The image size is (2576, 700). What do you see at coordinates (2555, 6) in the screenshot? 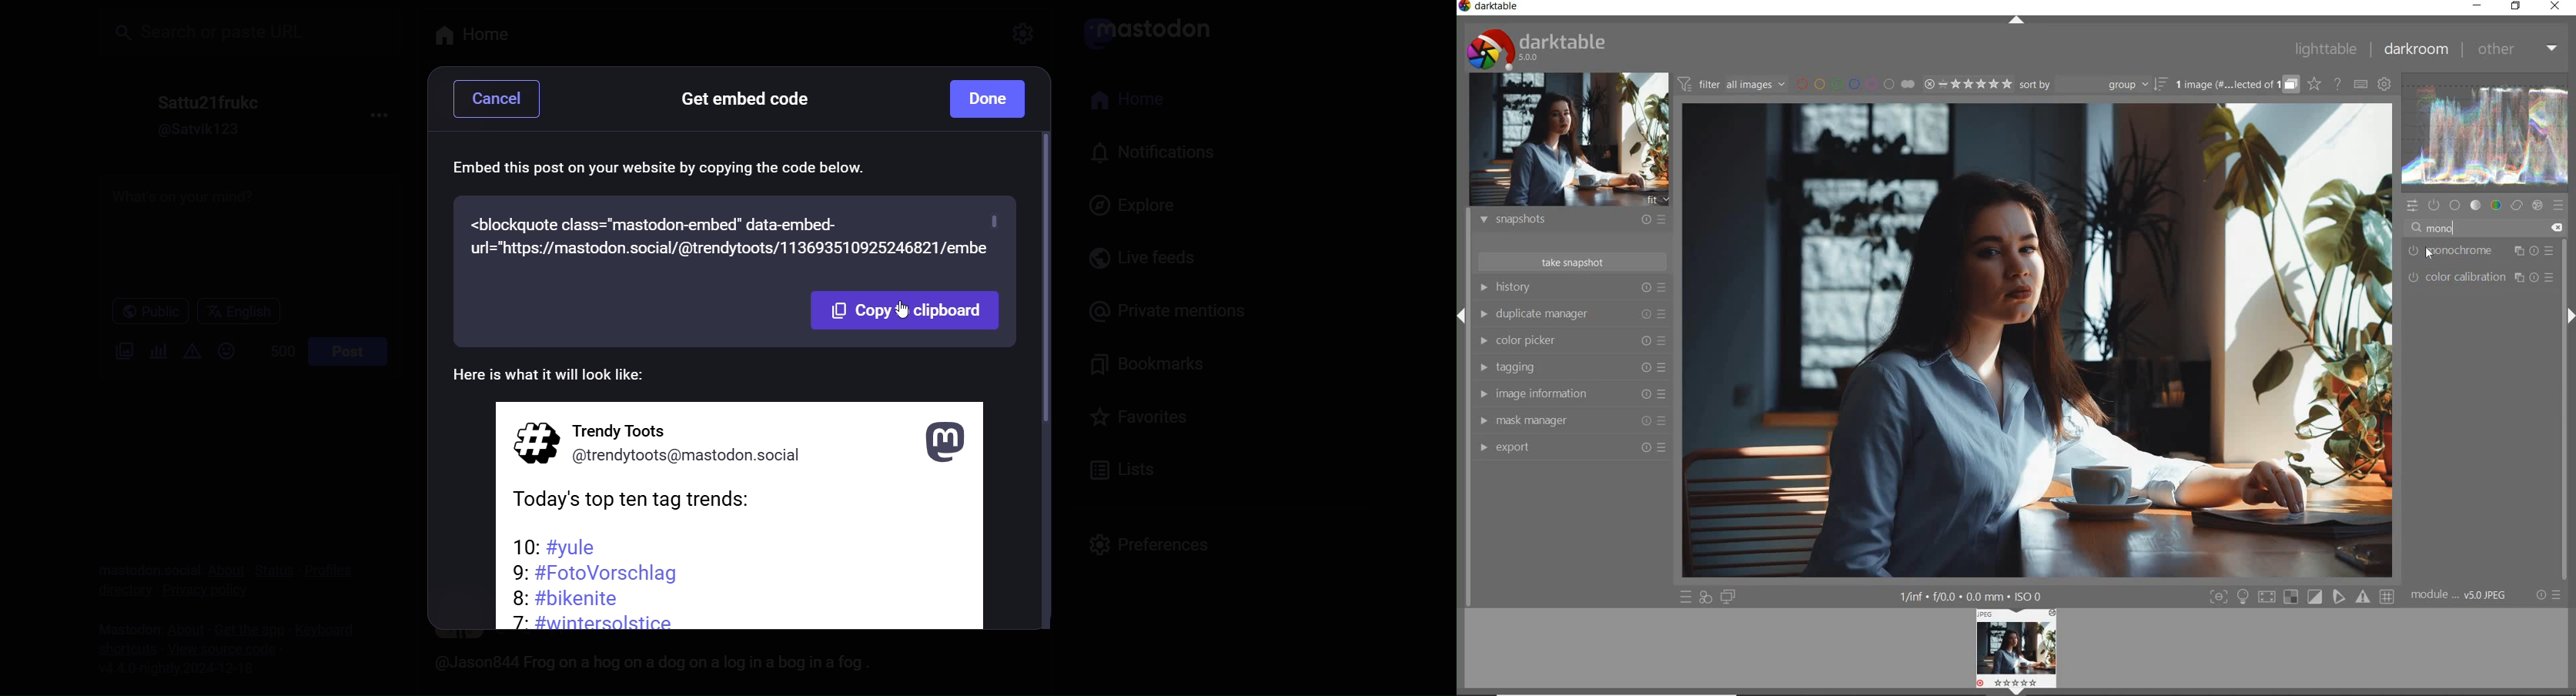
I see `close` at bounding box center [2555, 6].